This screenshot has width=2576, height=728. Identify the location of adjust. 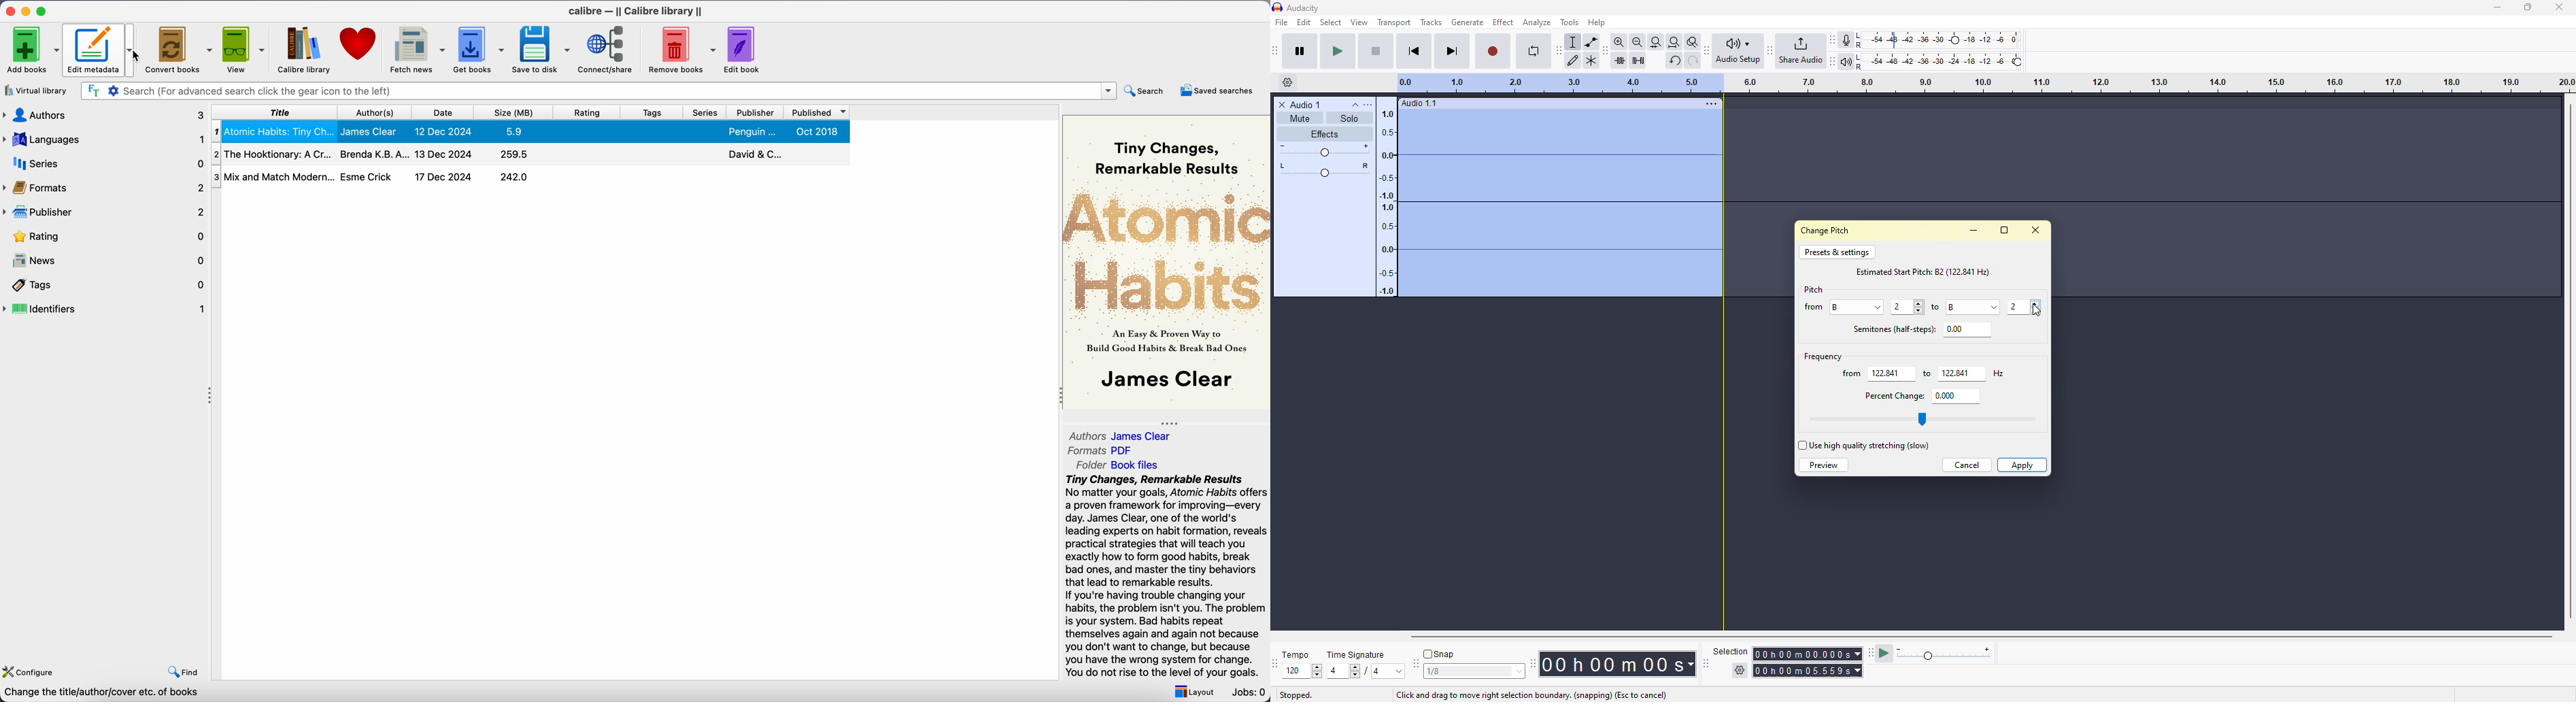
(1326, 171).